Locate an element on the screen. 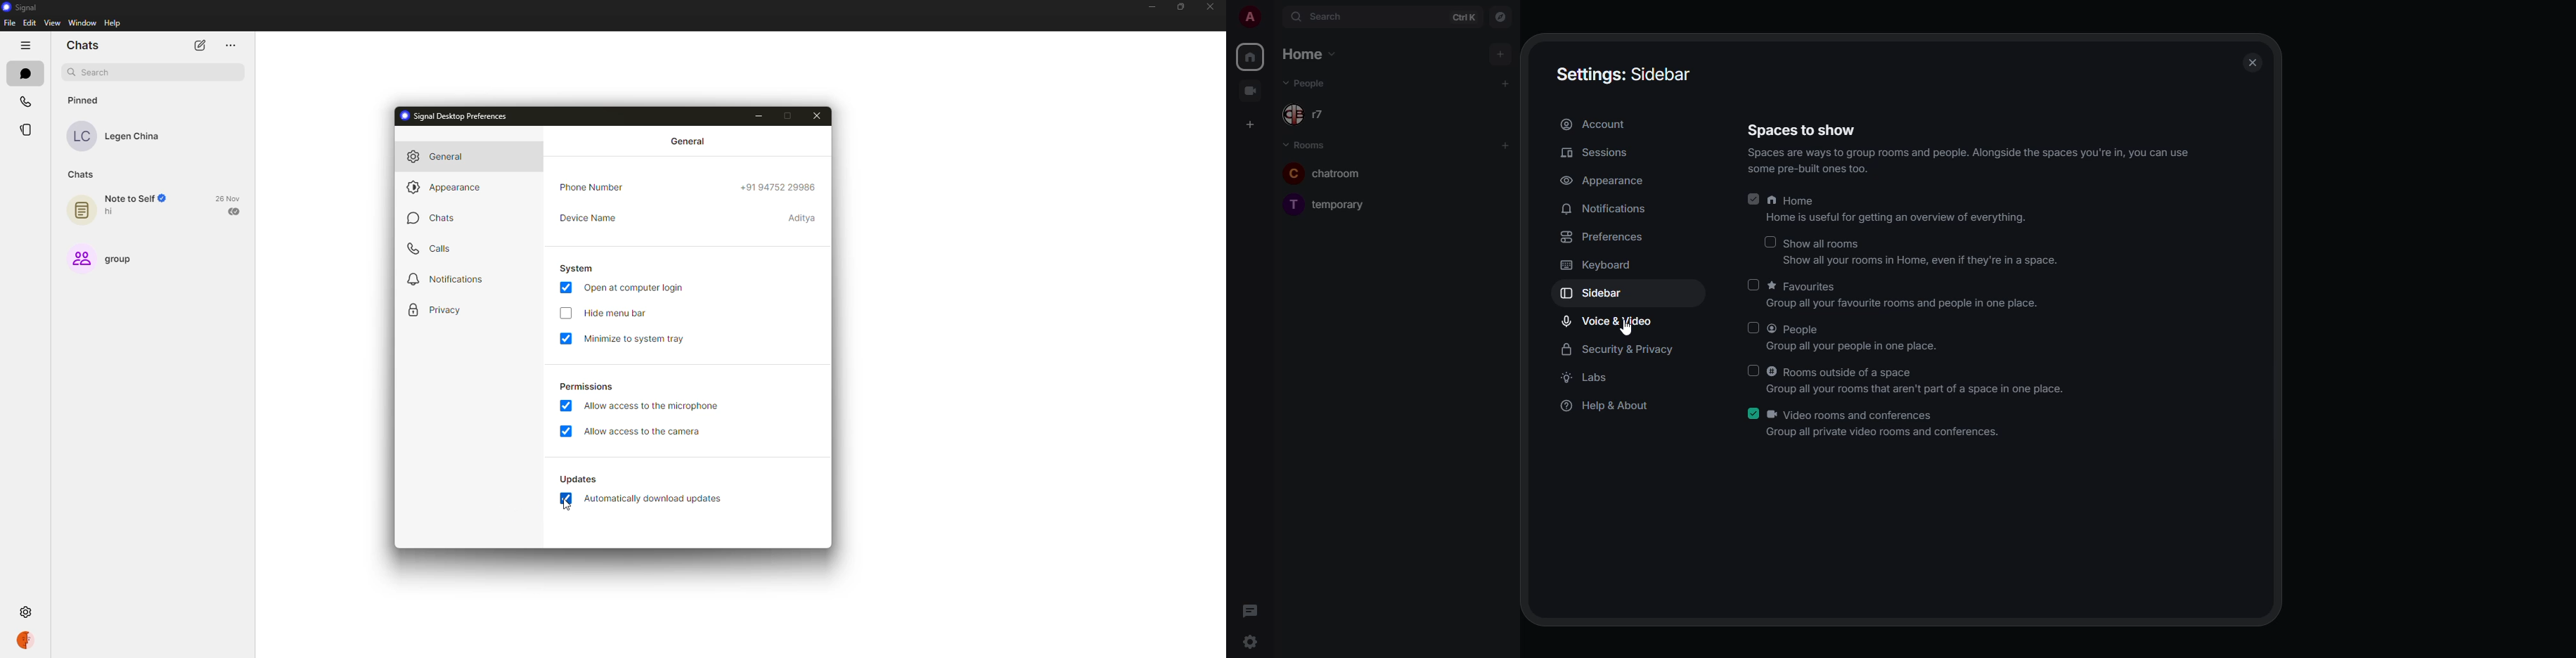 The height and width of the screenshot is (672, 2576). create space is located at coordinates (1252, 122).